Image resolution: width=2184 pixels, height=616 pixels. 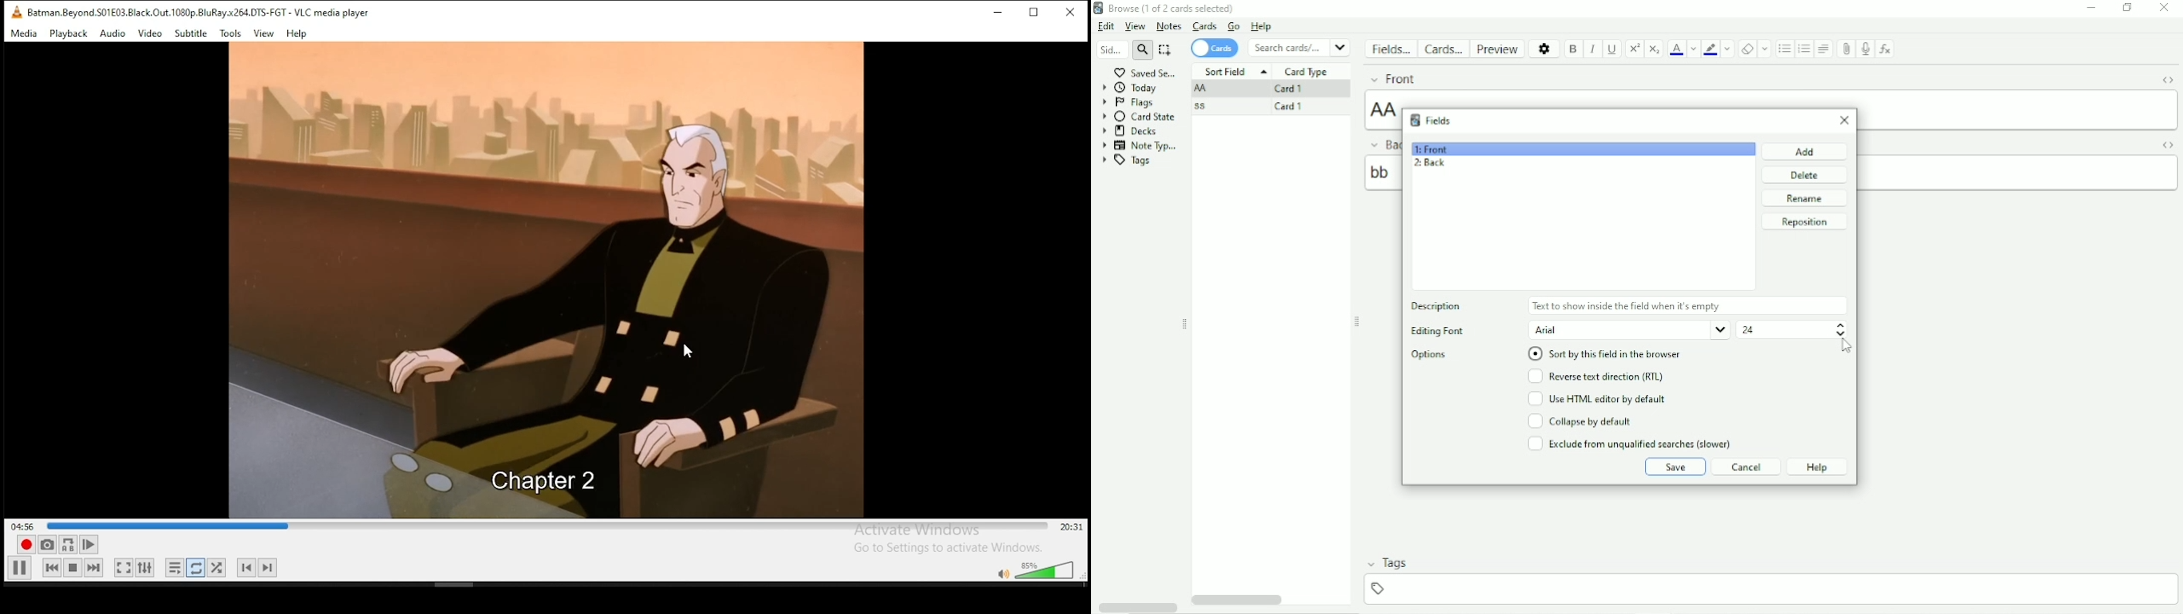 I want to click on Decks, so click(x=1135, y=131).